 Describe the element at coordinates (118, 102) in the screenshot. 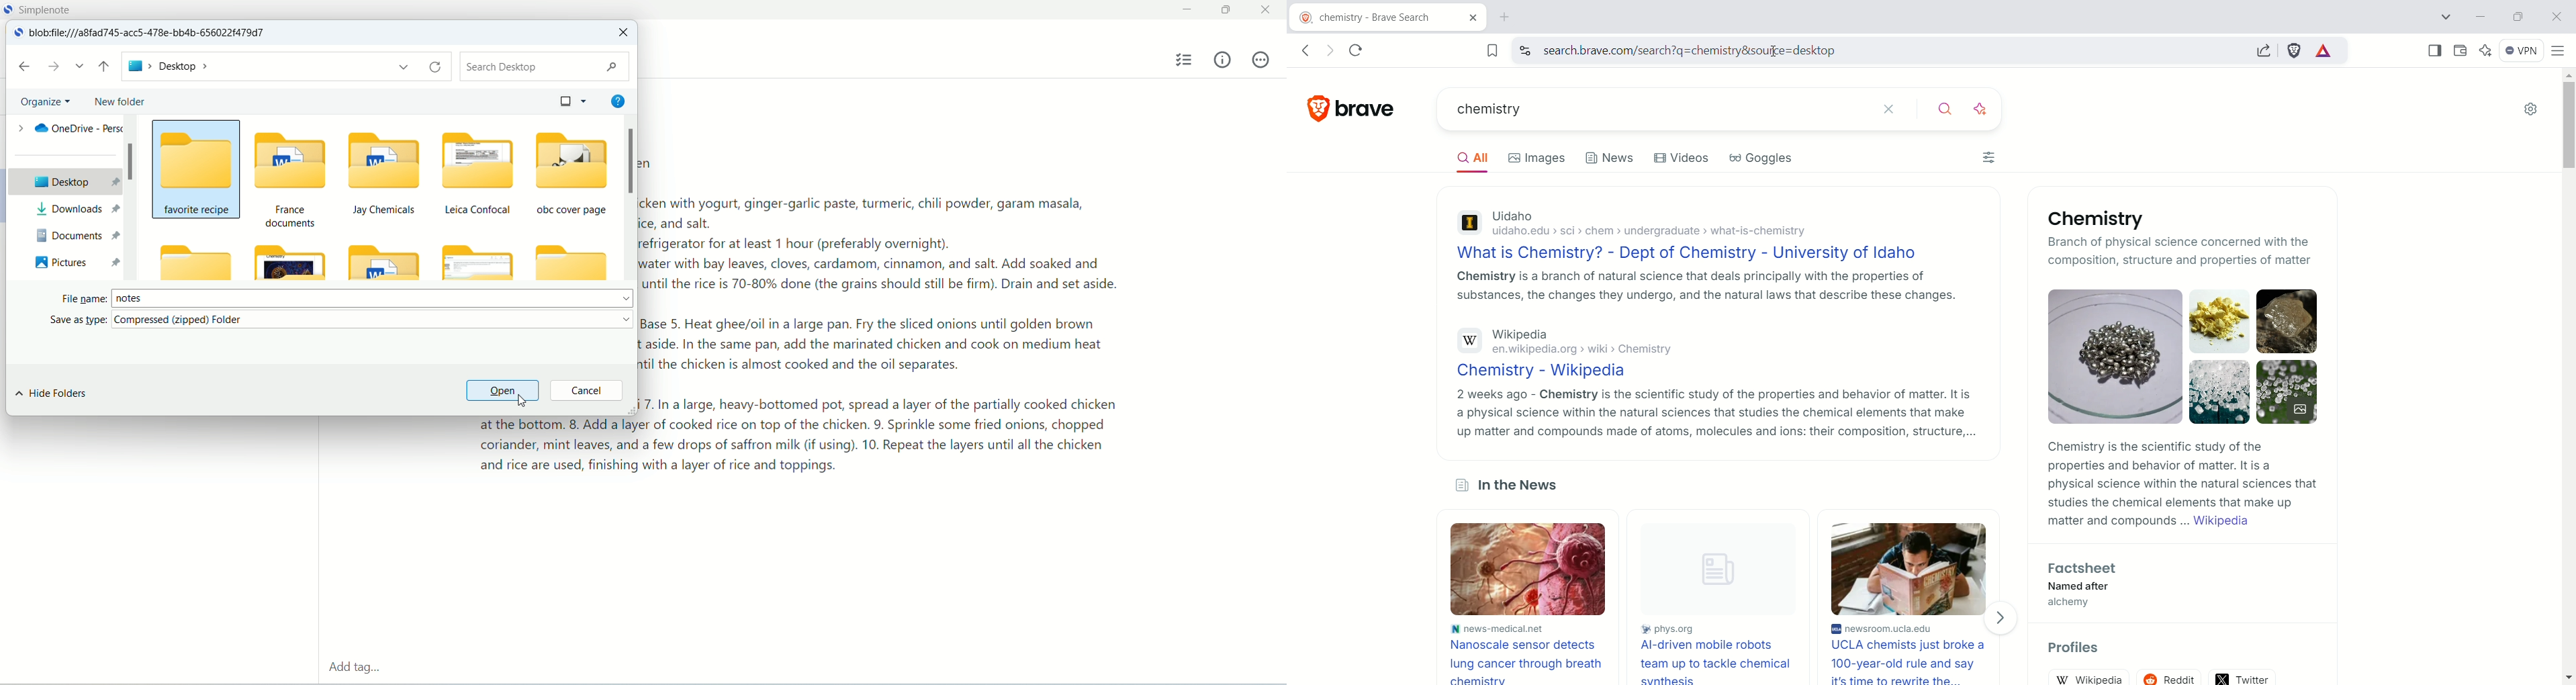

I see `new folder` at that location.